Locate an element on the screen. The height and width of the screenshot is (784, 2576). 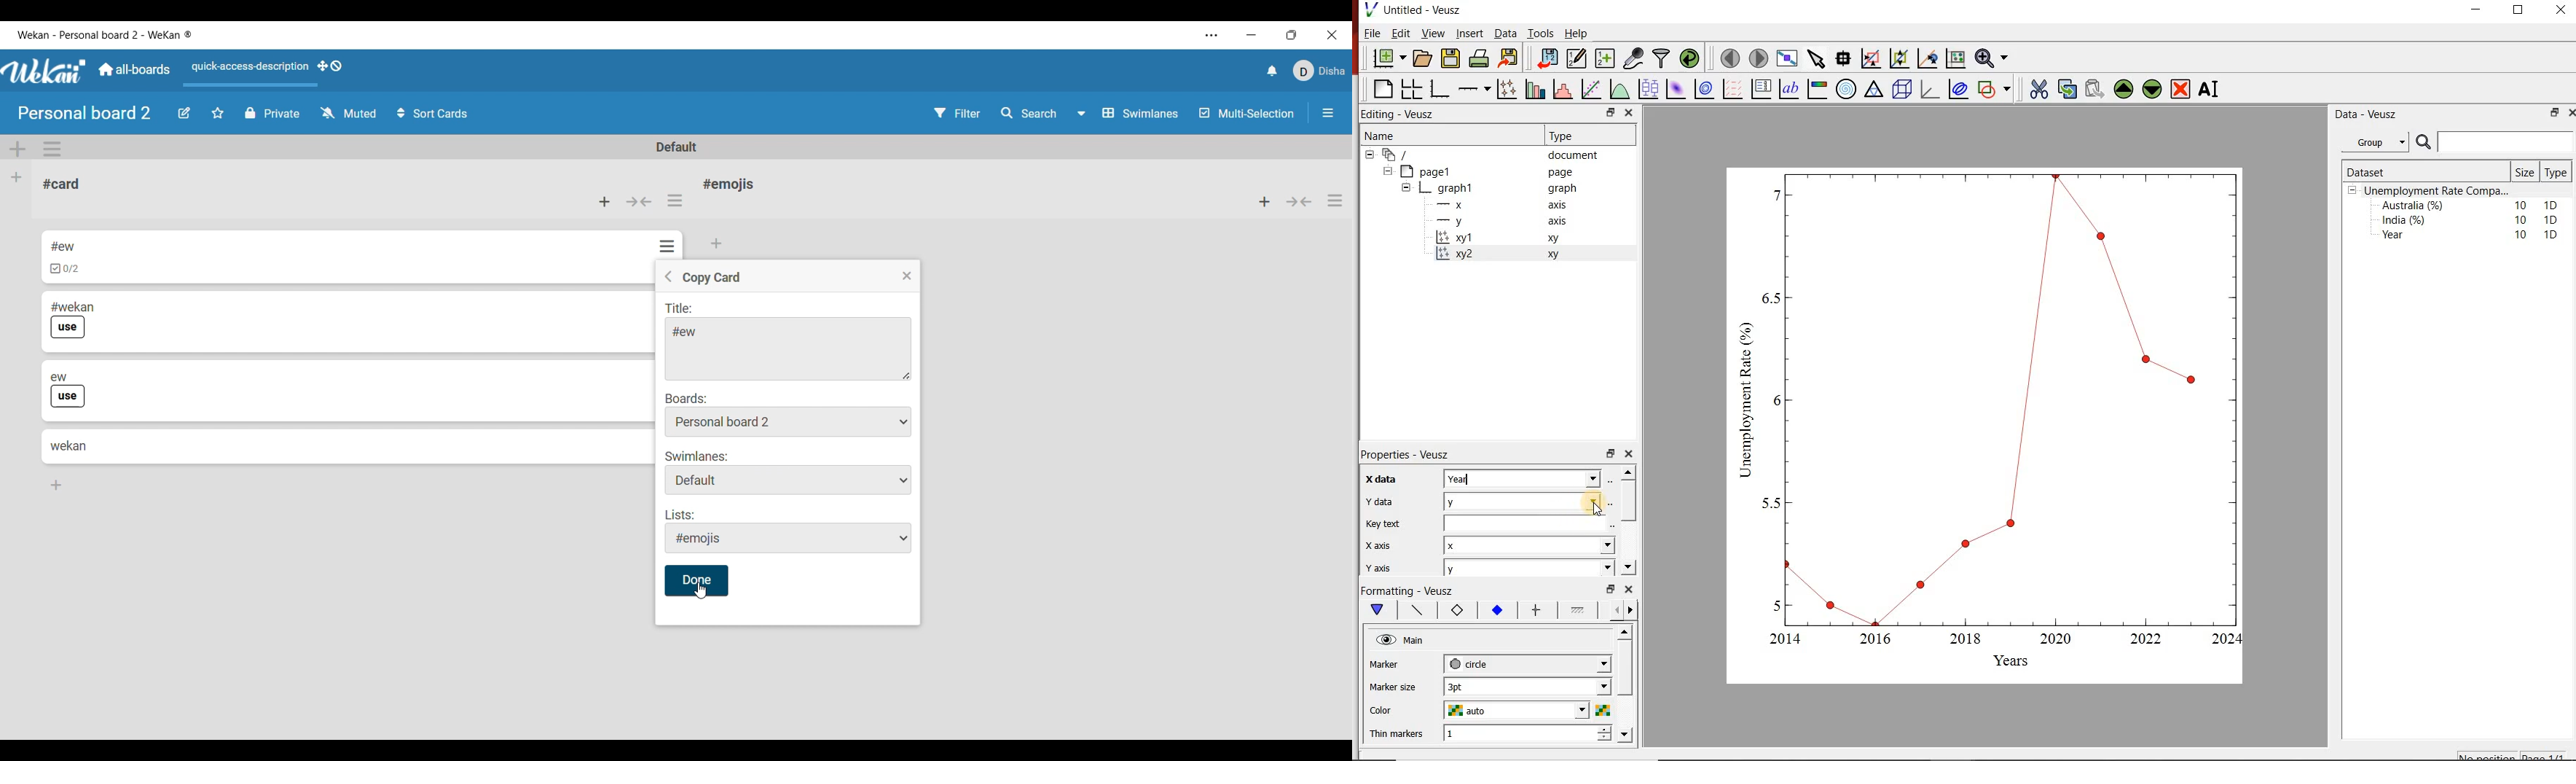
Indicates use of label in card is located at coordinates (68, 397).